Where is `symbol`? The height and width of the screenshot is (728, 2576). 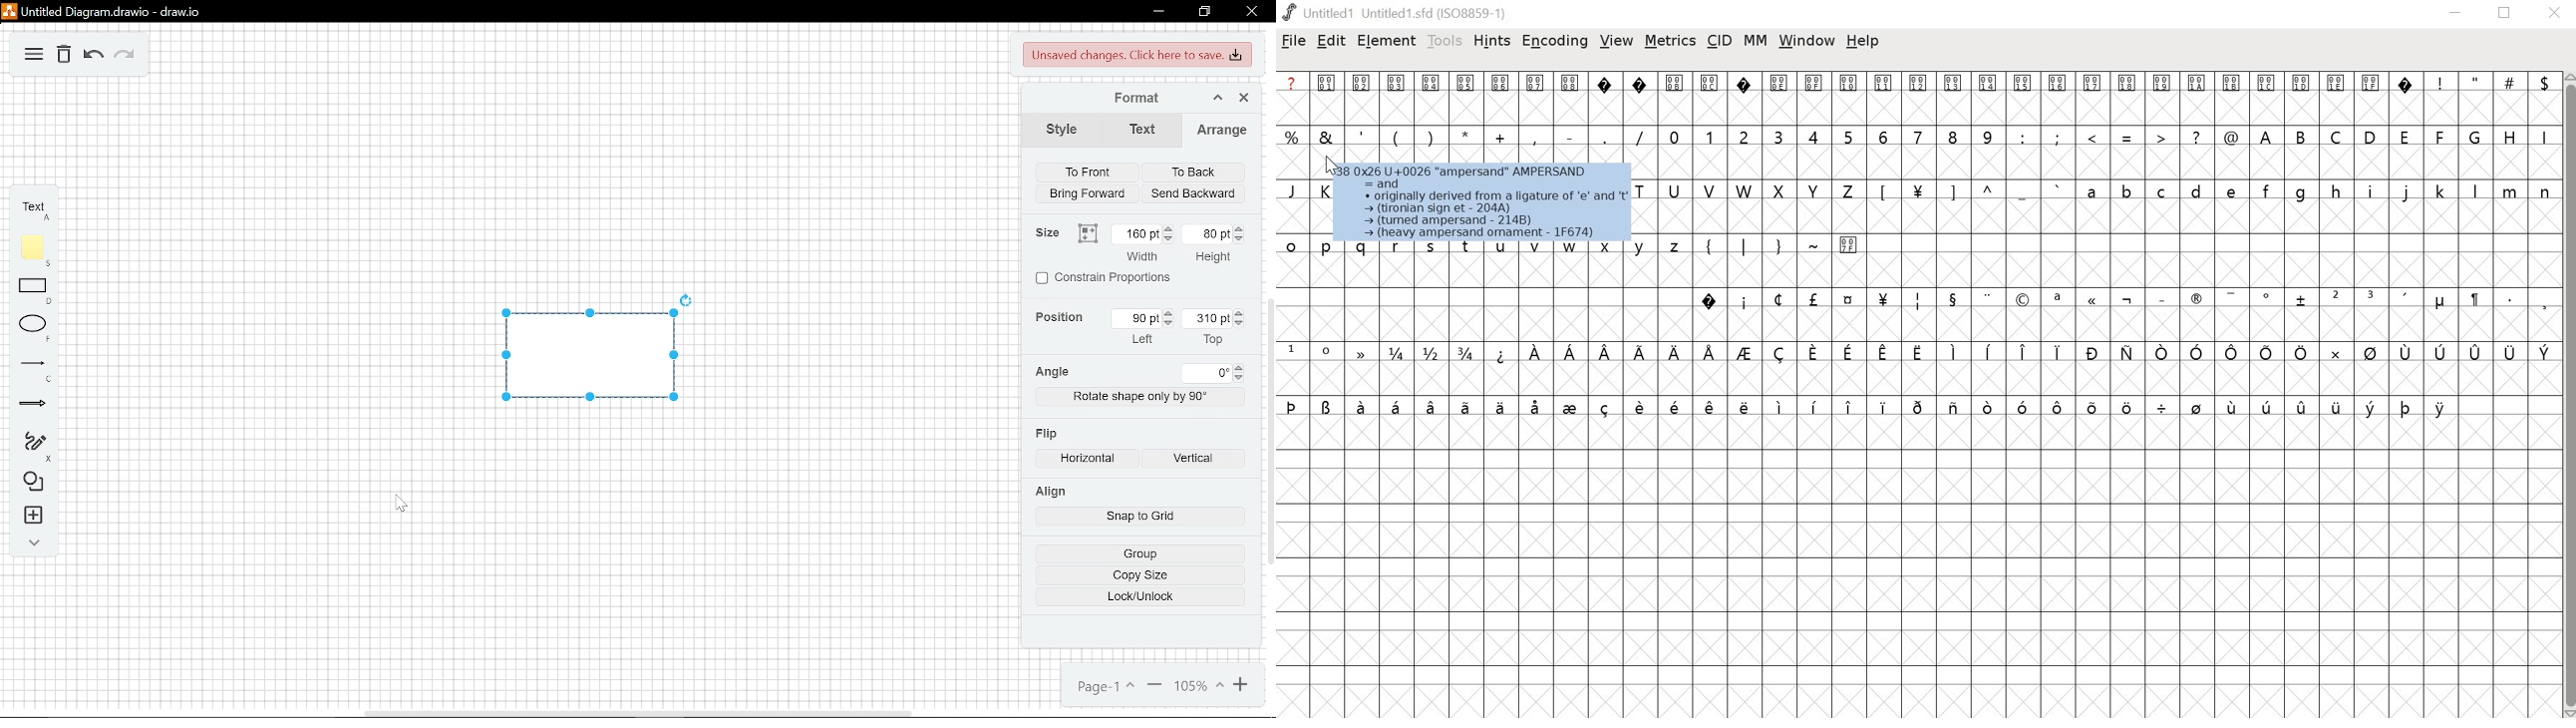
symbol is located at coordinates (2304, 404).